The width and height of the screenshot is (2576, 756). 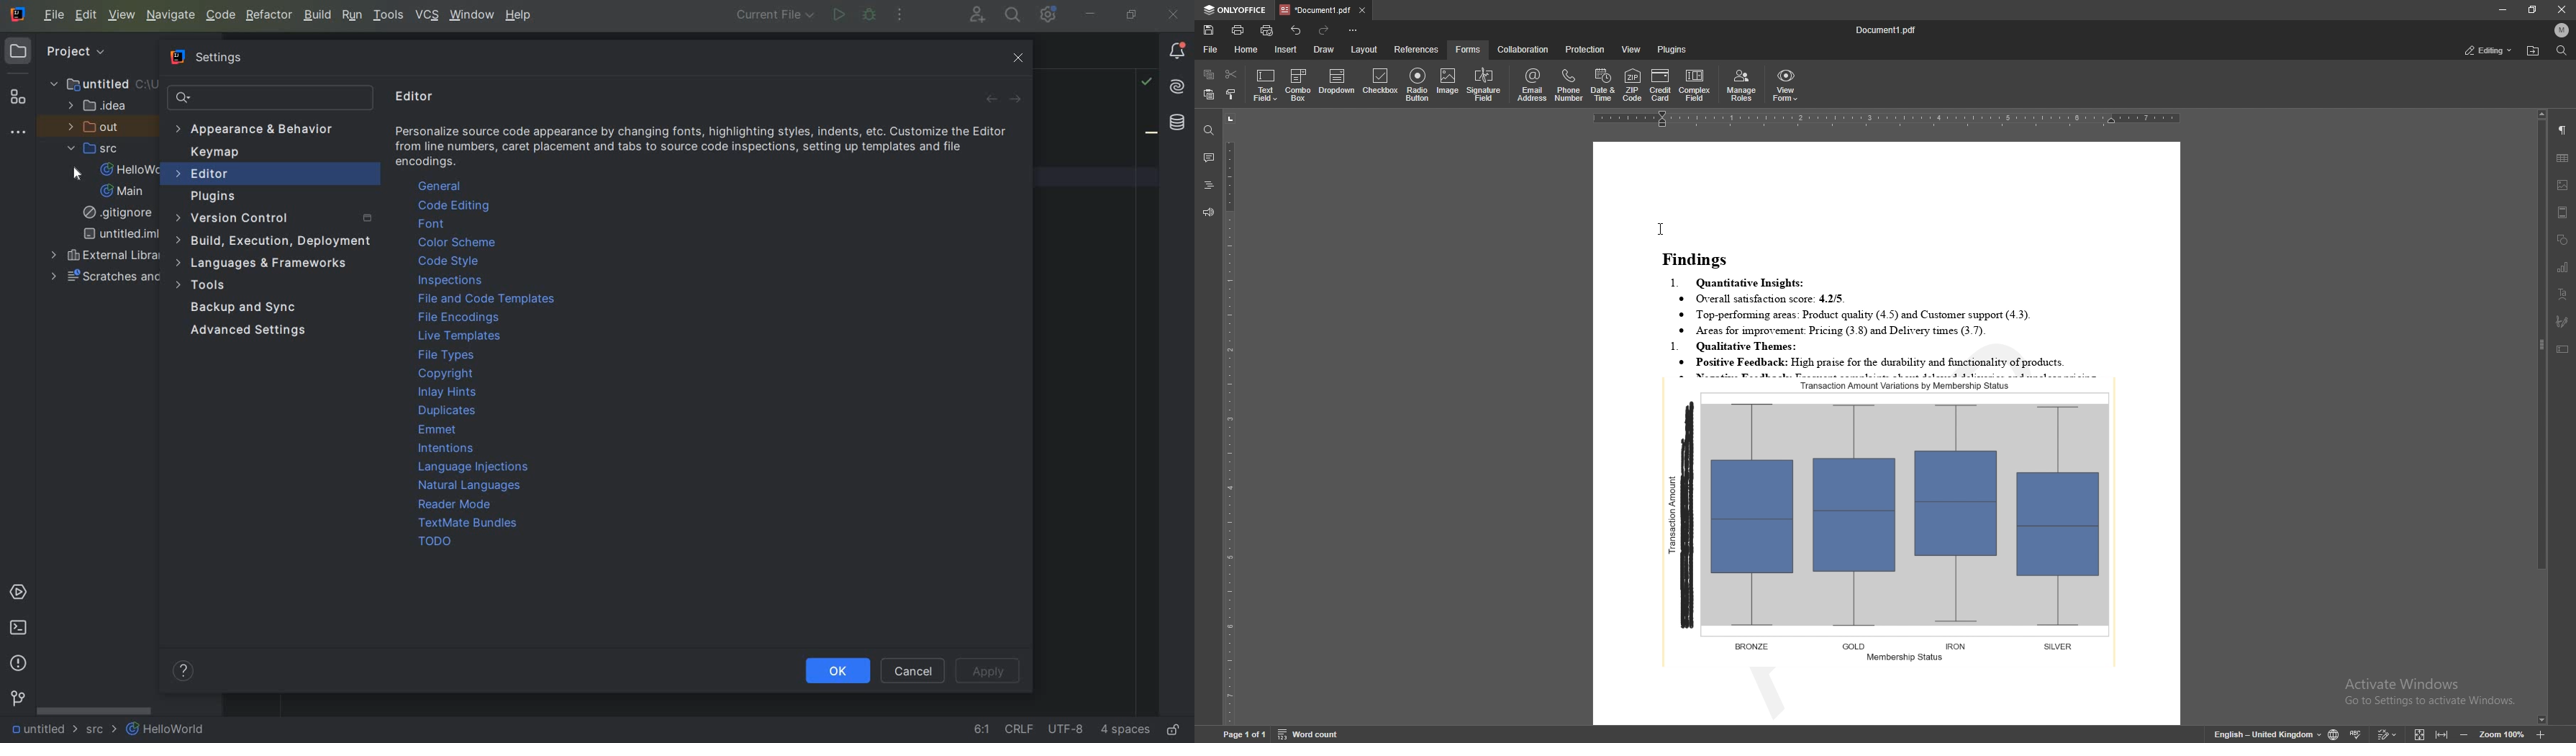 What do you see at coordinates (201, 174) in the screenshot?
I see `editor` at bounding box center [201, 174].